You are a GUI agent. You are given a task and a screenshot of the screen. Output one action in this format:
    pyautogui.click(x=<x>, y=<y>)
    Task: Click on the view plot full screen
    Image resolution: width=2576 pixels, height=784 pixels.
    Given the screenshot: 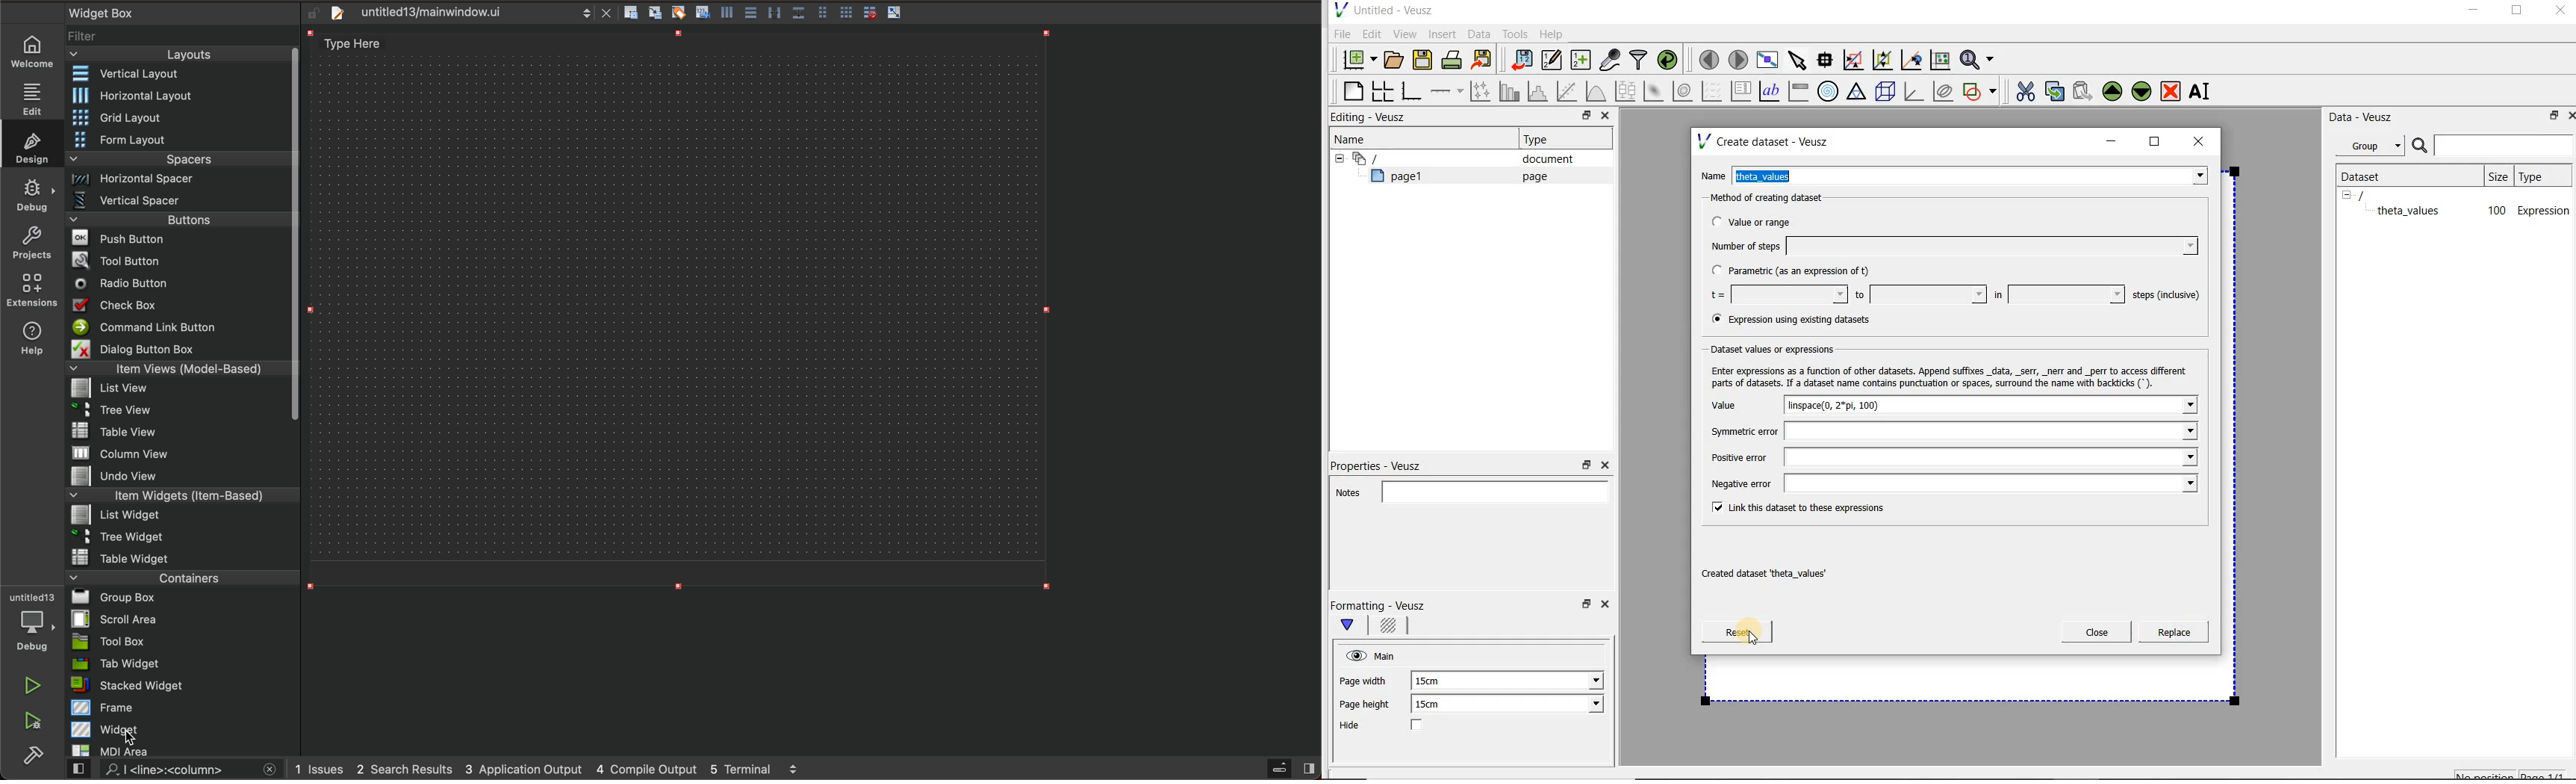 What is the action you would take?
    pyautogui.click(x=1766, y=58)
    